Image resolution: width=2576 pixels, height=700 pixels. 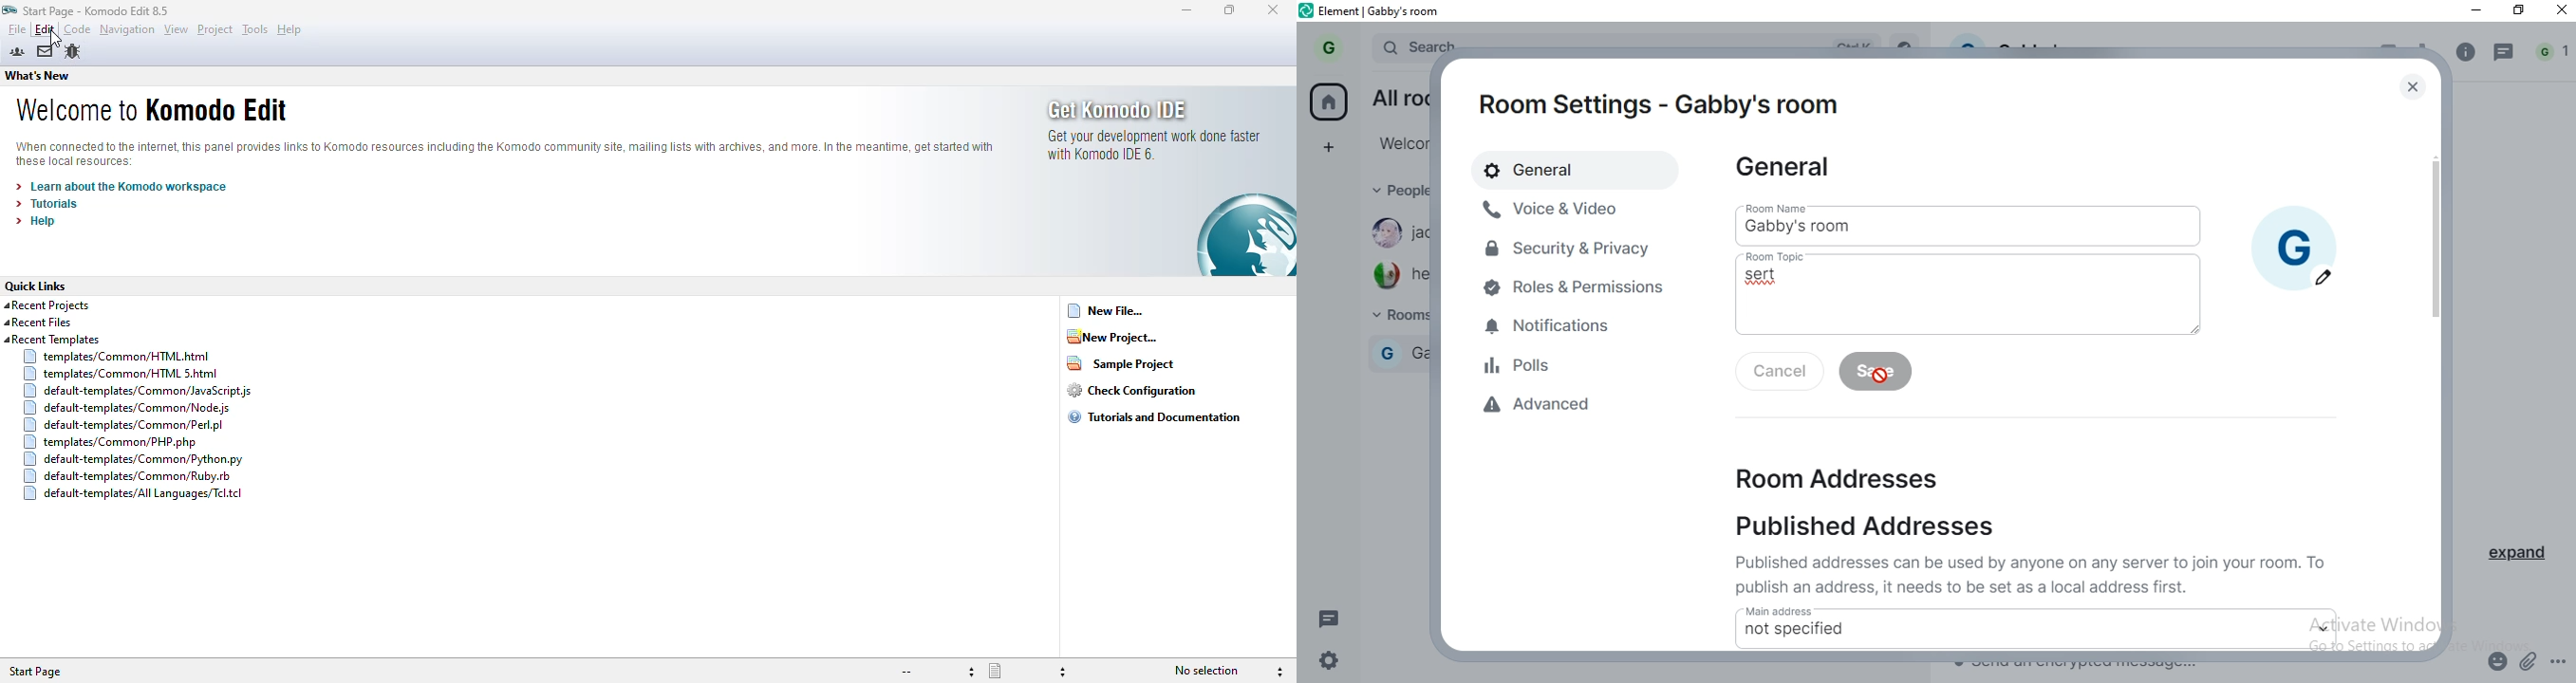 What do you see at coordinates (1558, 169) in the screenshot?
I see `general` at bounding box center [1558, 169].